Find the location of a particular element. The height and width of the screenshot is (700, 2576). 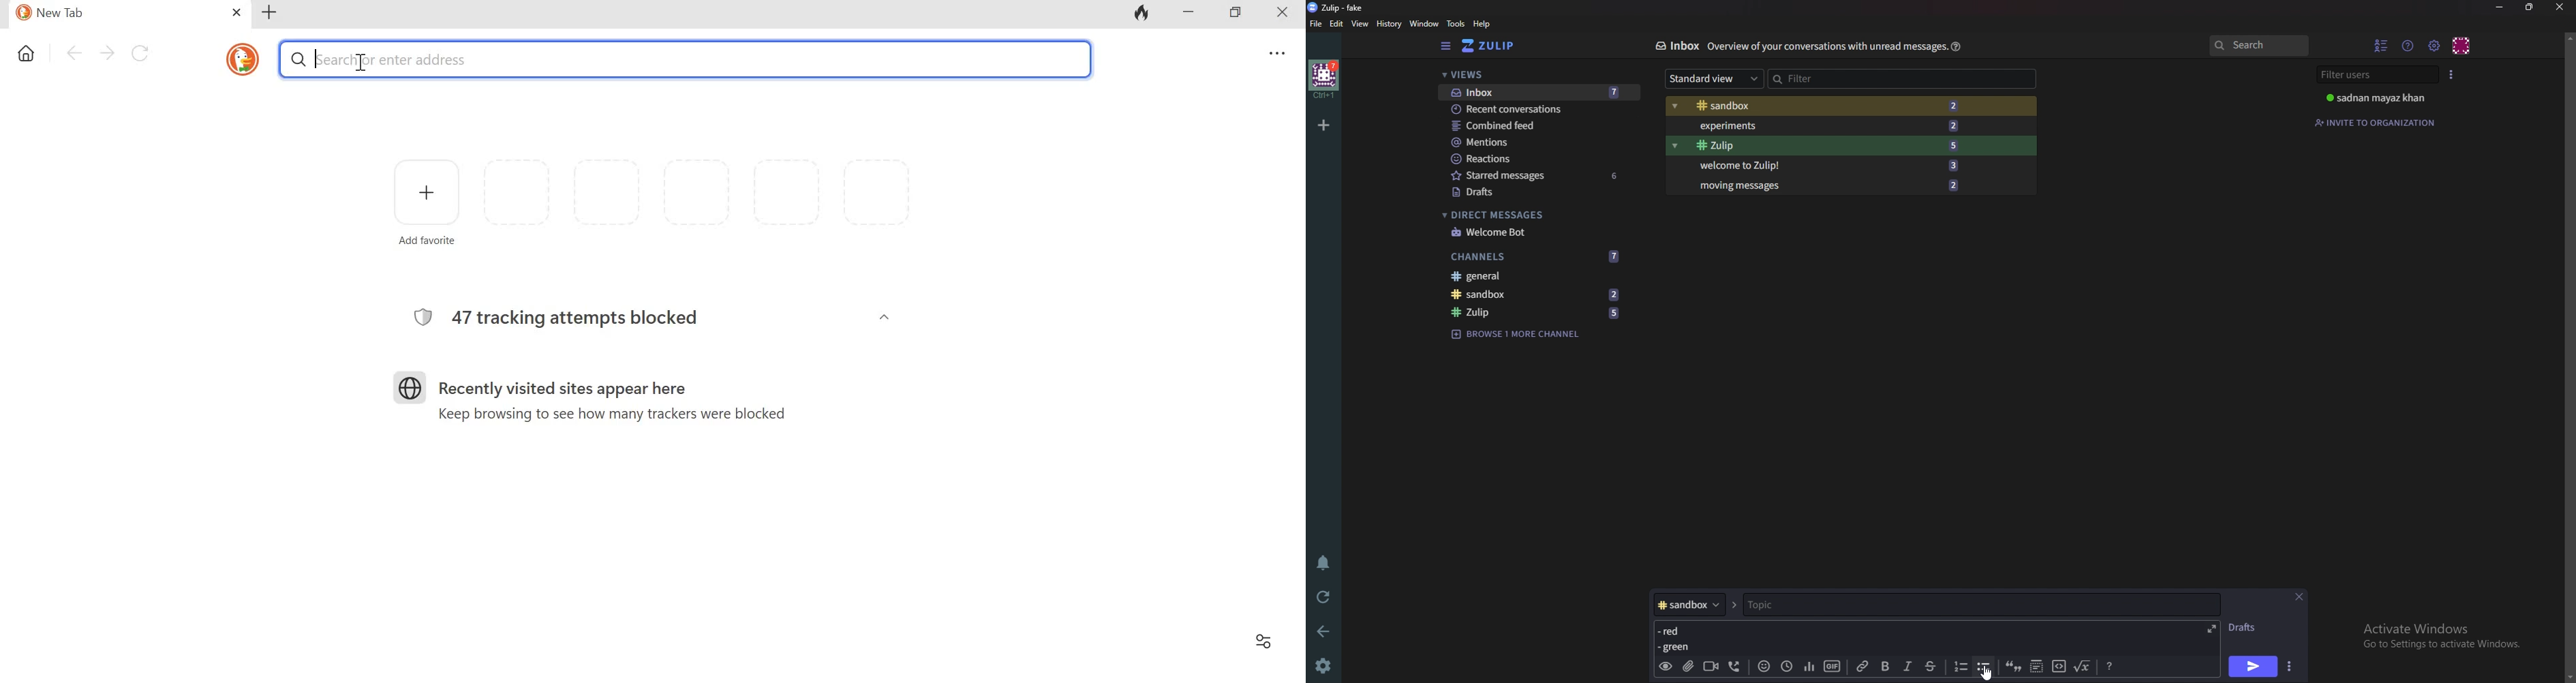

Back is located at coordinates (1326, 630).